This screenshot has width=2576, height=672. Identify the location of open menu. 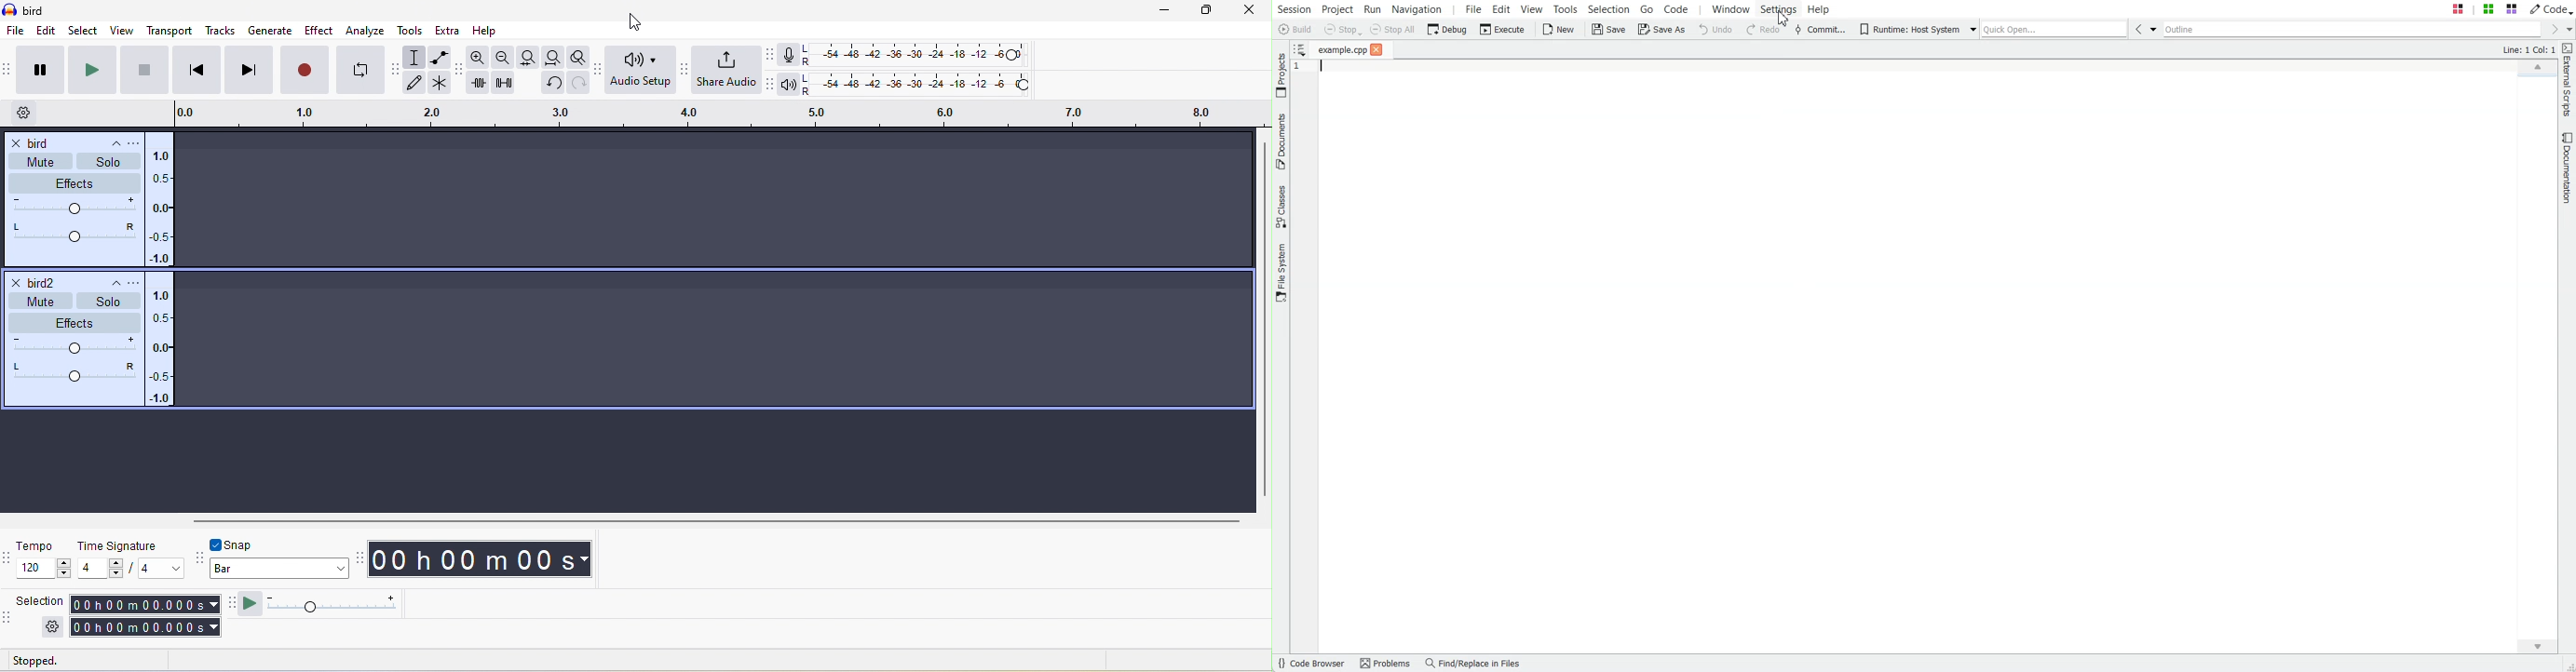
(132, 281).